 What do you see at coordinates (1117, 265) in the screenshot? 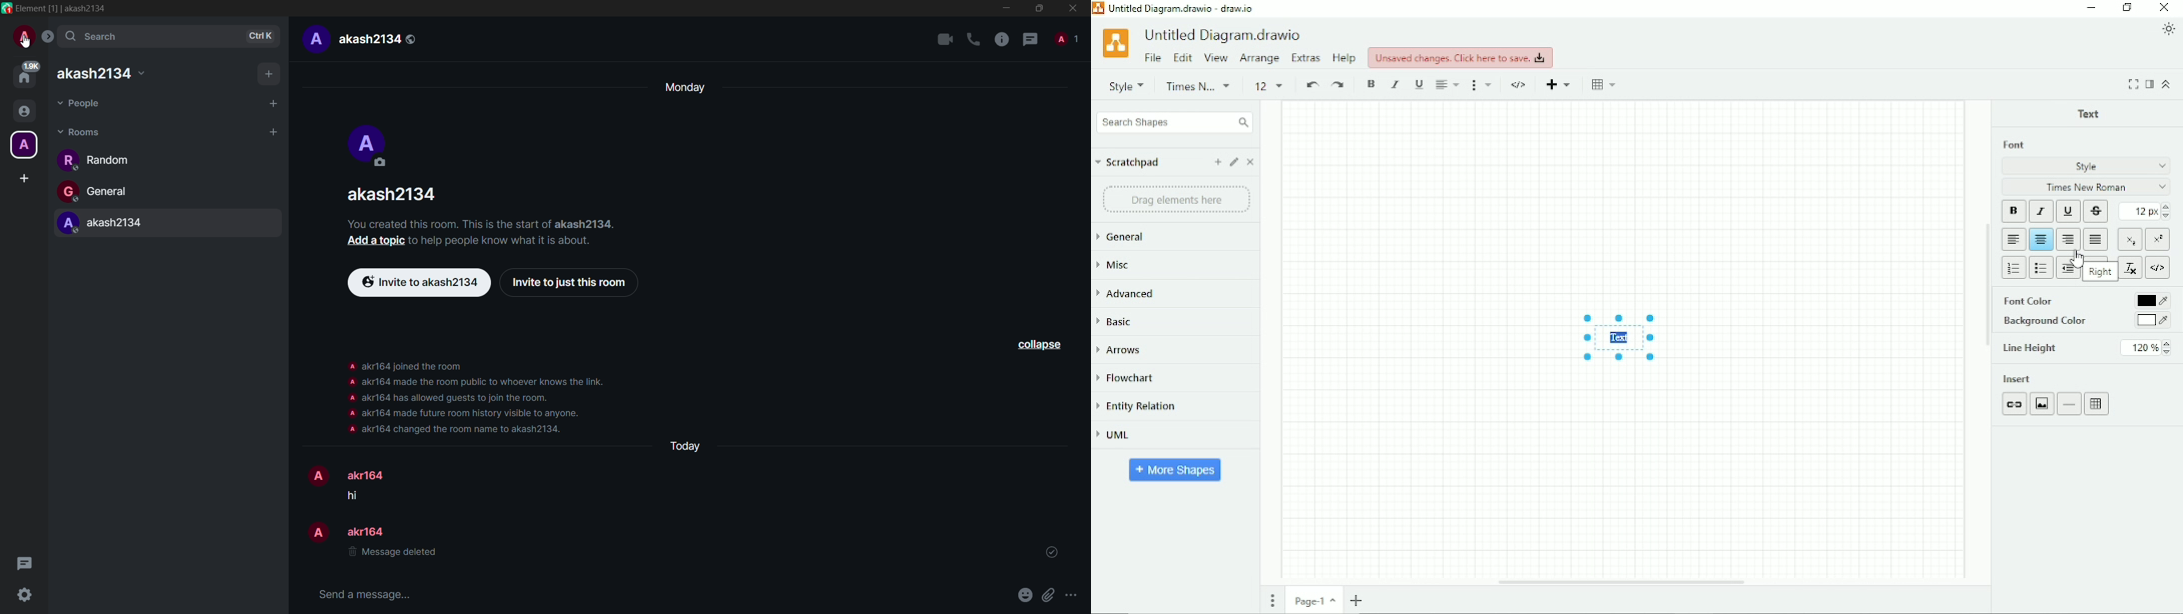
I see `Misc` at bounding box center [1117, 265].